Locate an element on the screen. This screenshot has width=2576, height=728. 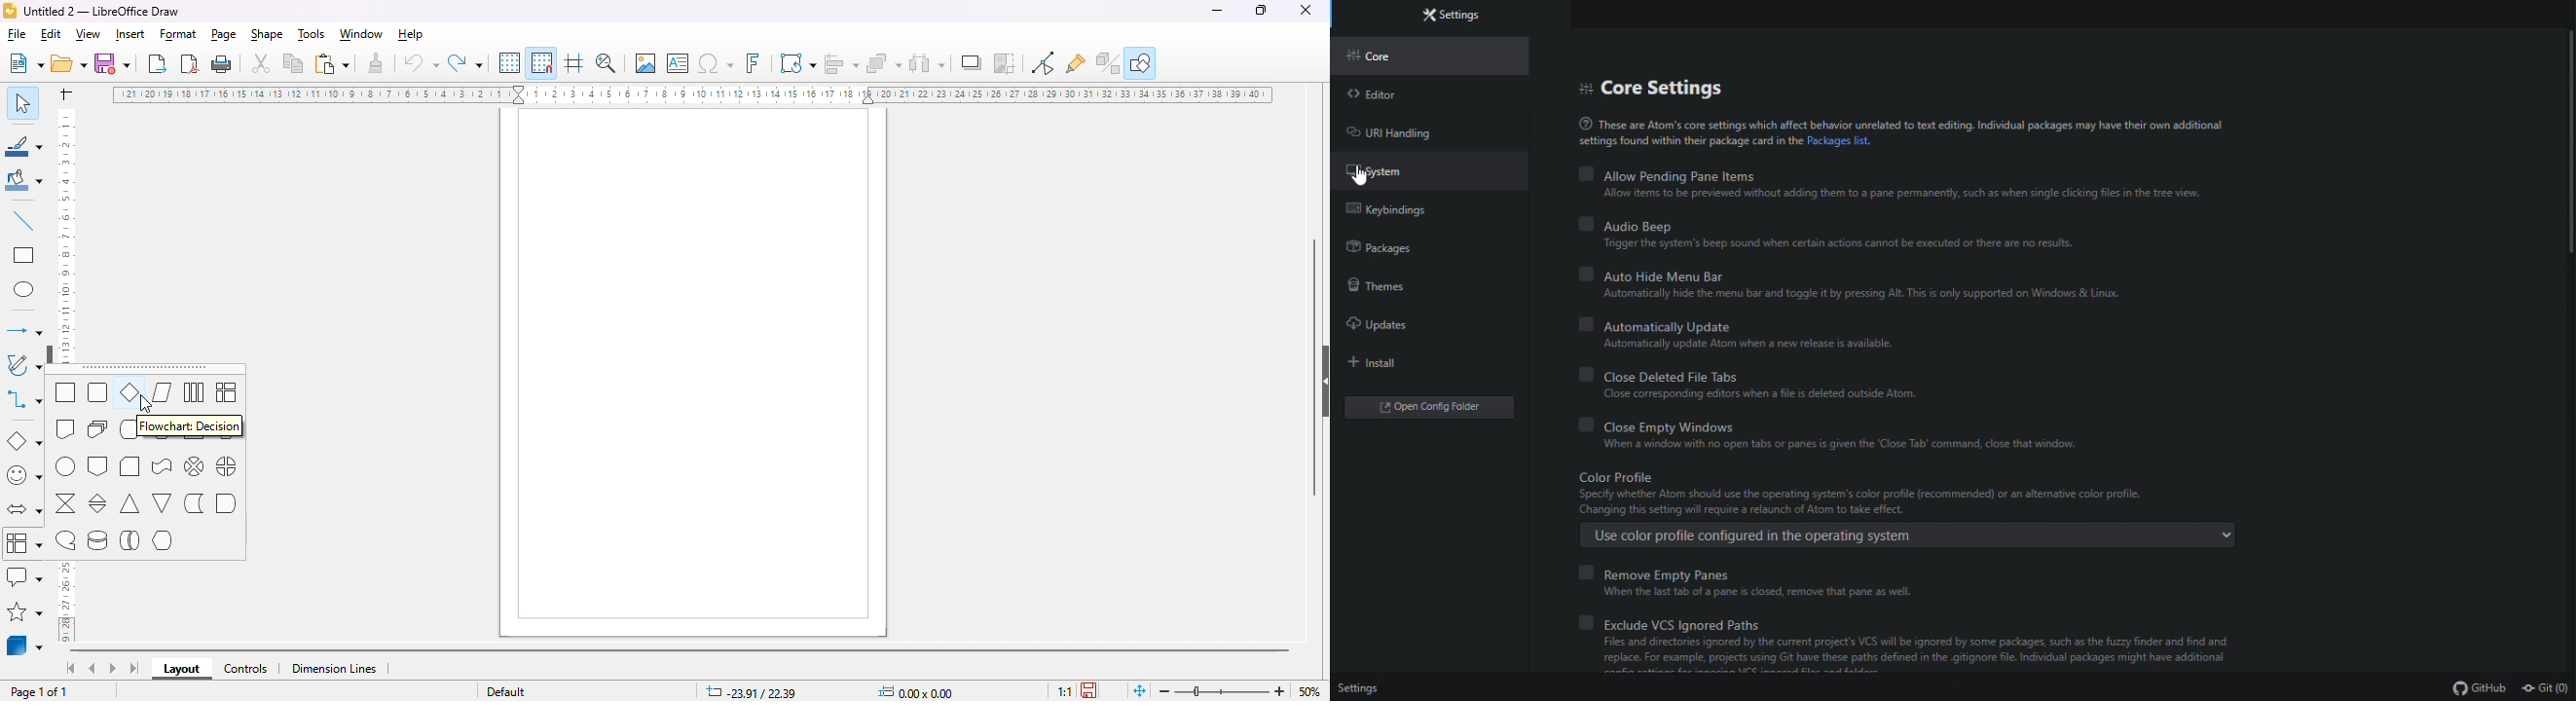
zoom in is located at coordinates (1279, 690).